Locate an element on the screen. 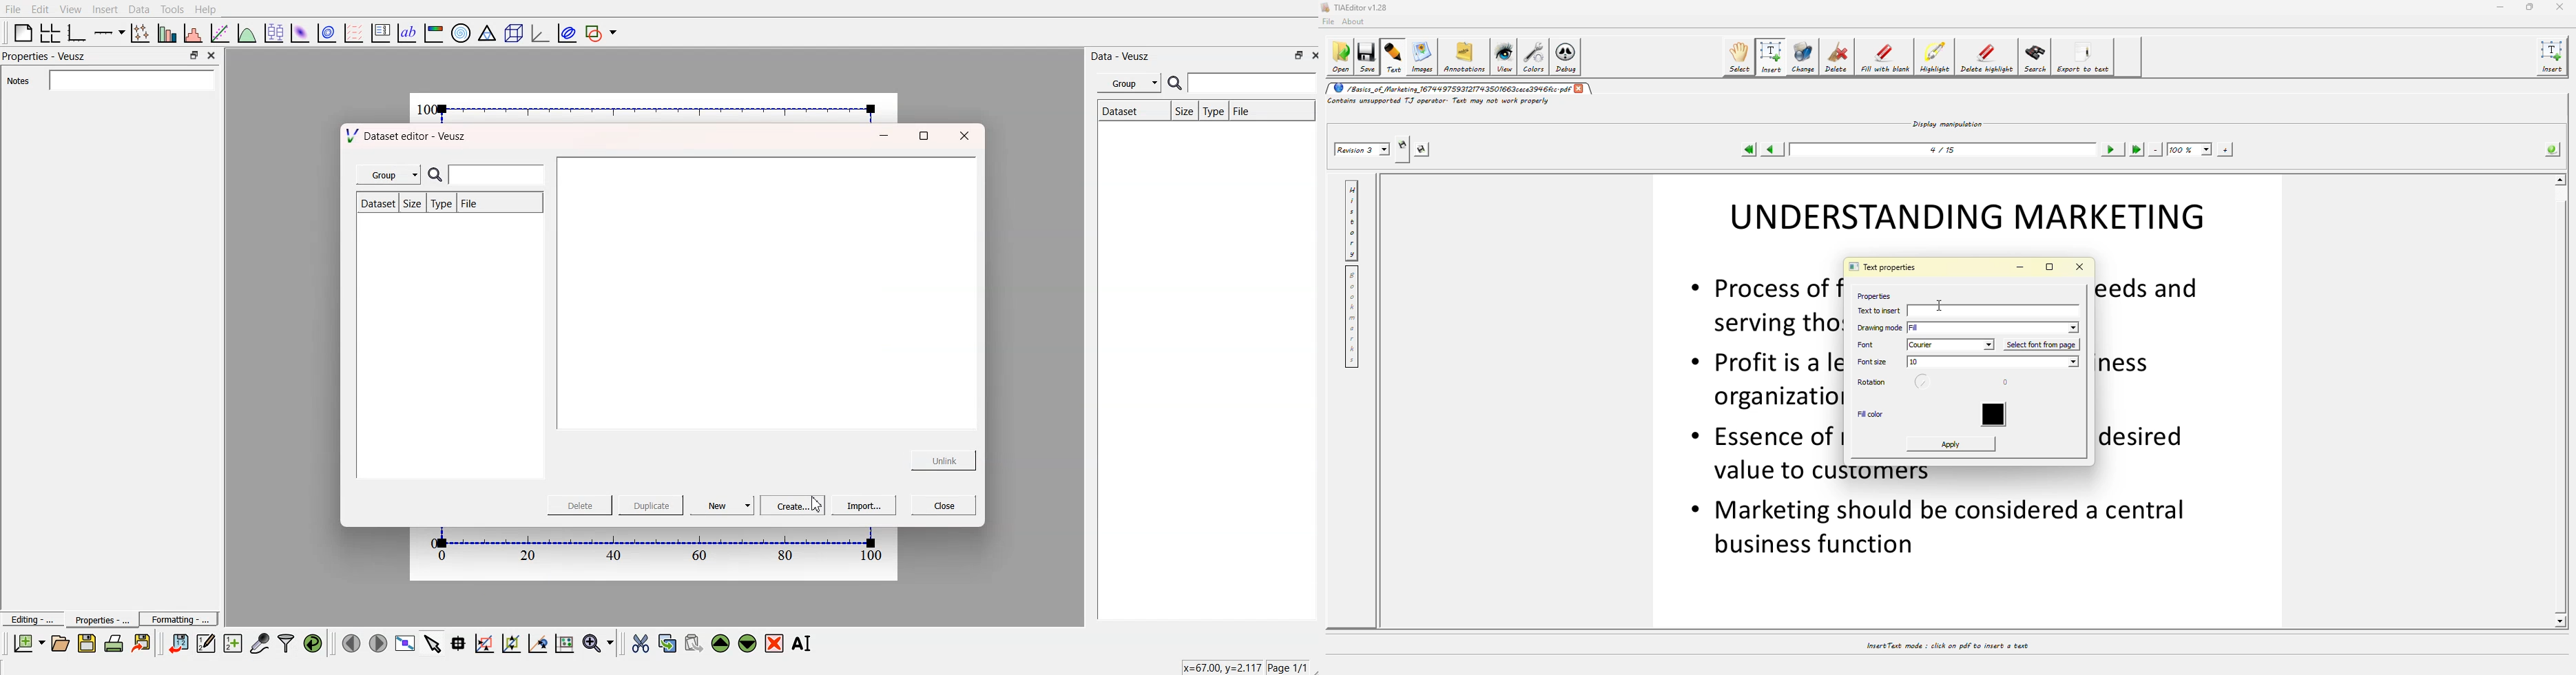  plot key is located at coordinates (381, 32).